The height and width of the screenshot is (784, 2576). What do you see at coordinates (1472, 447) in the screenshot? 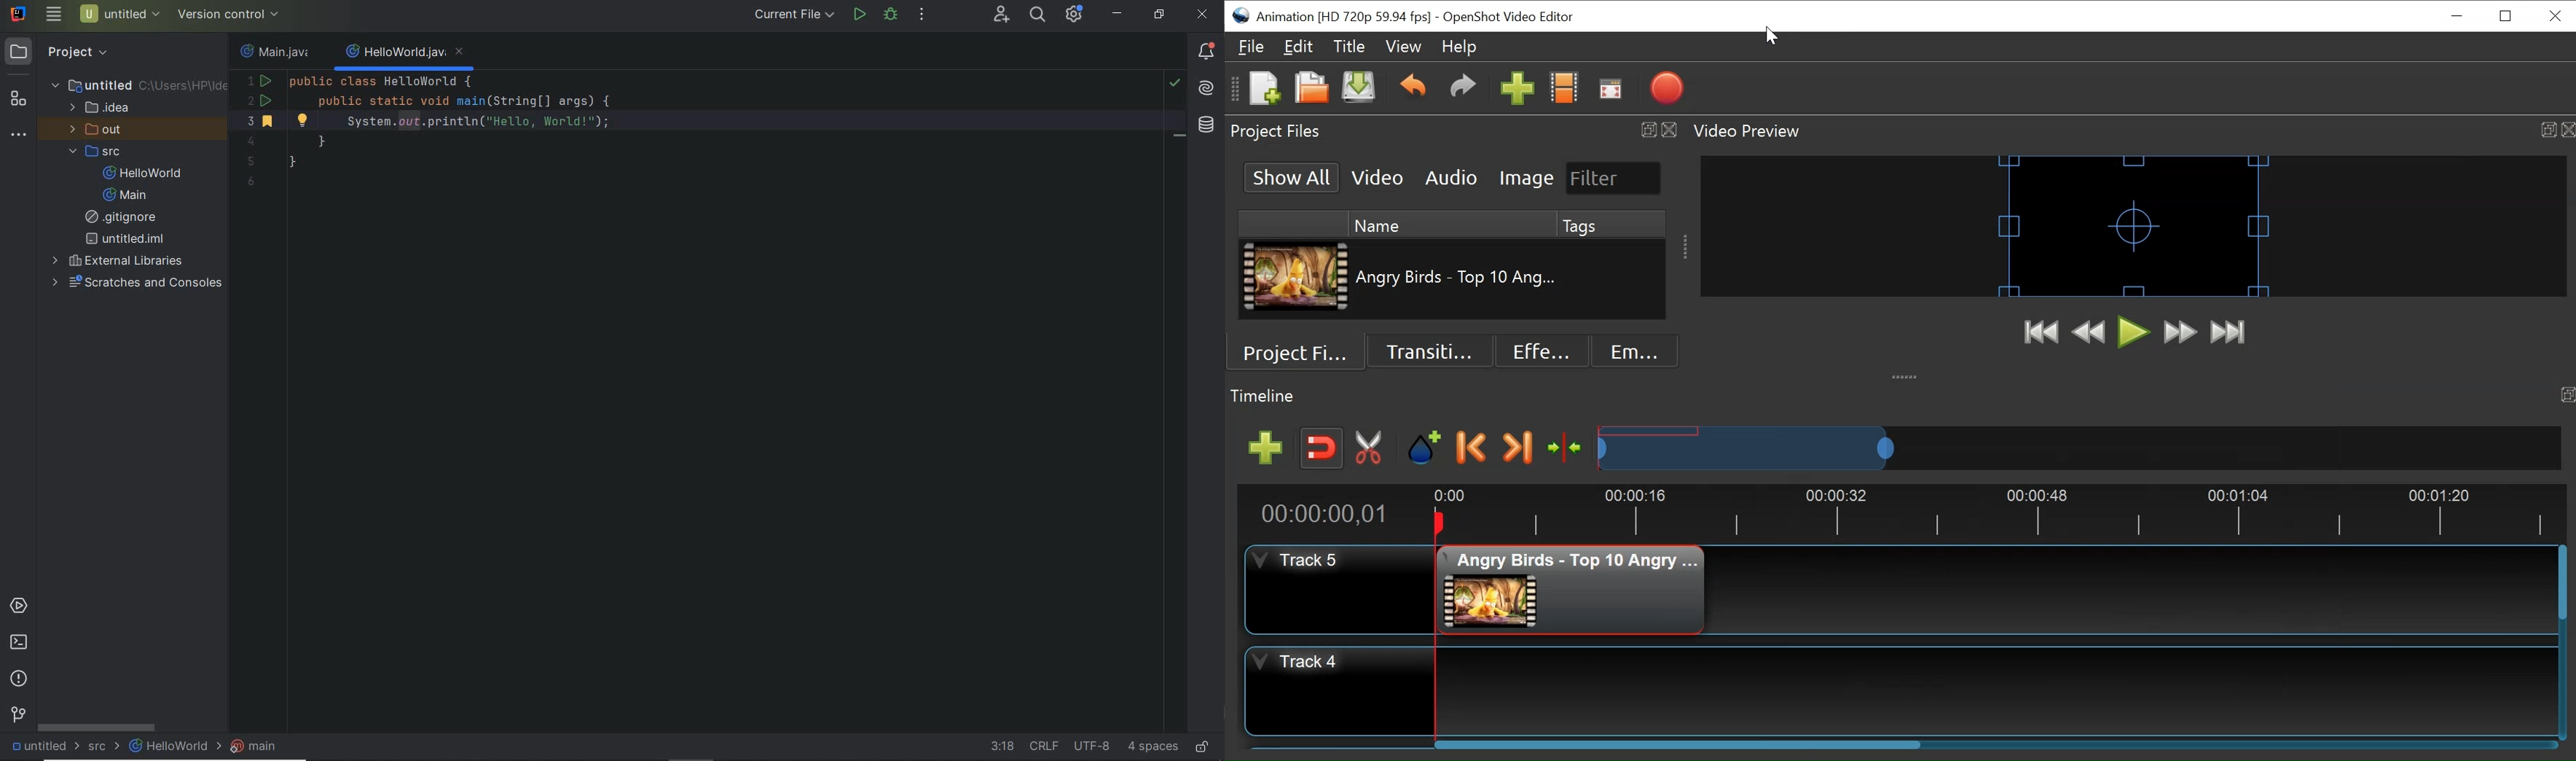
I see `Previous Marker` at bounding box center [1472, 447].